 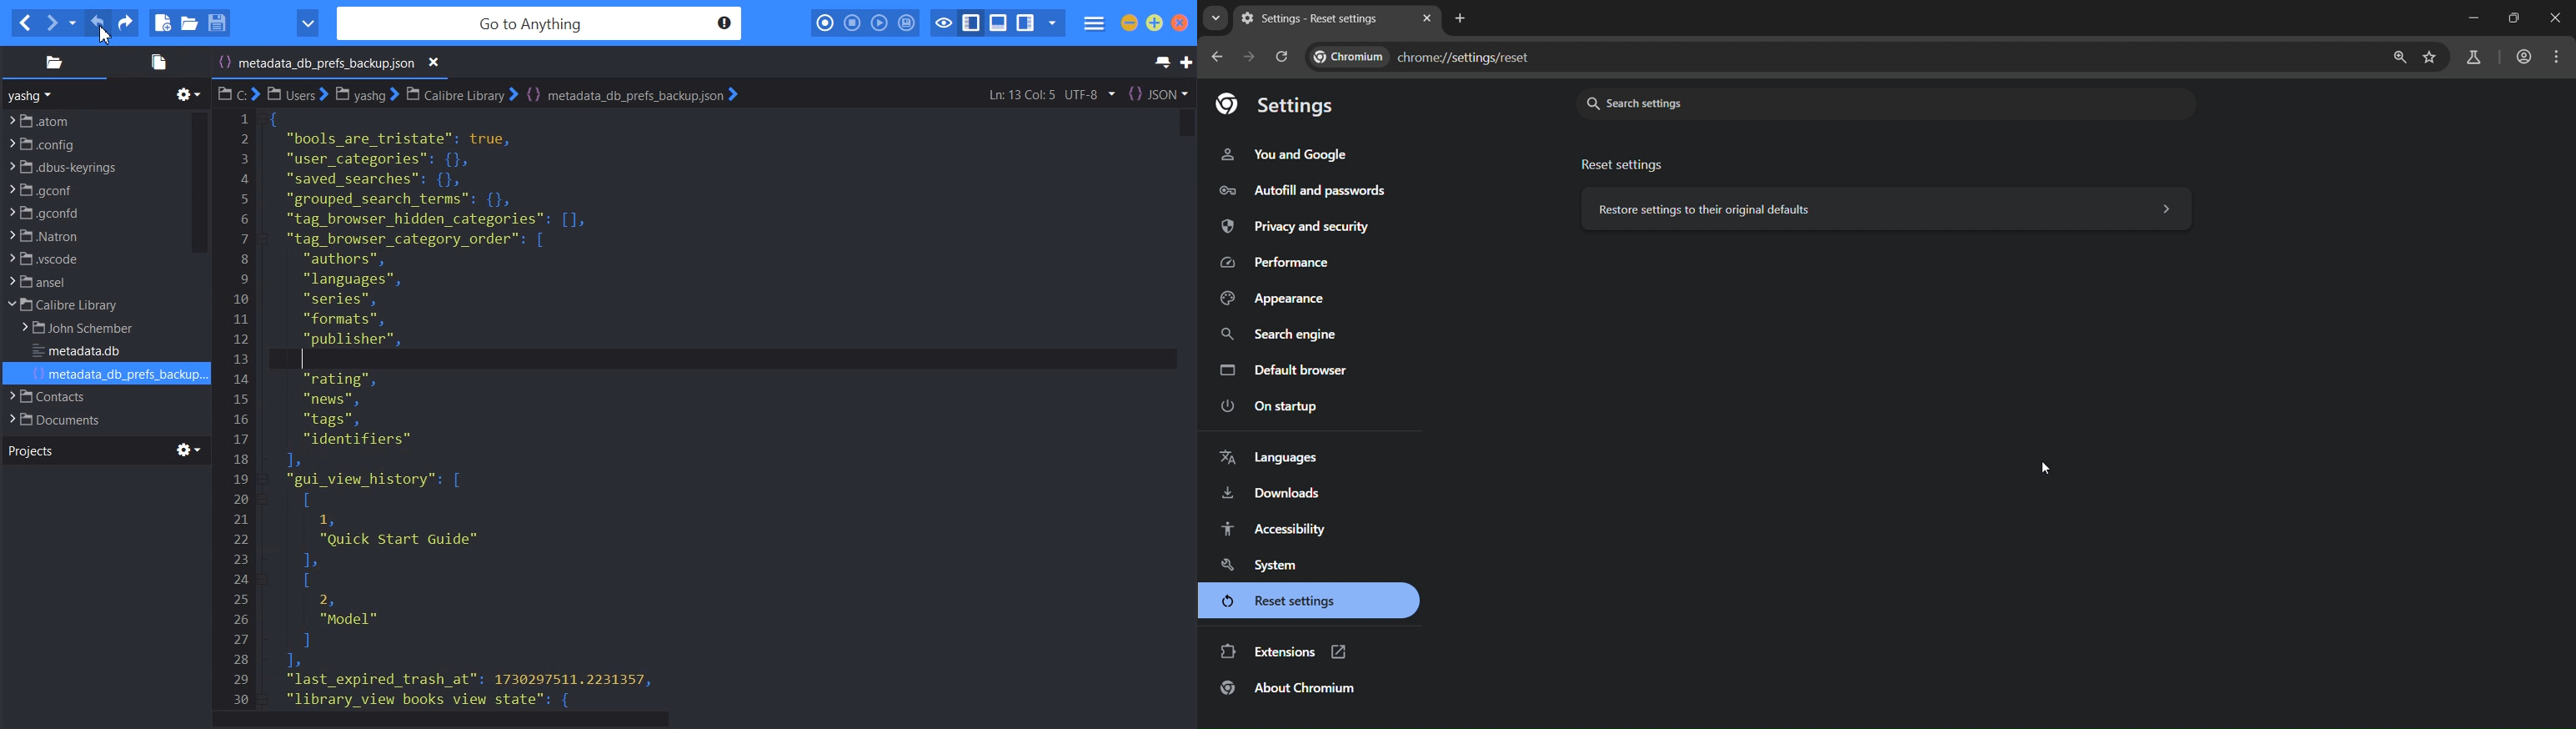 What do you see at coordinates (93, 259) in the screenshot?
I see `File` at bounding box center [93, 259].